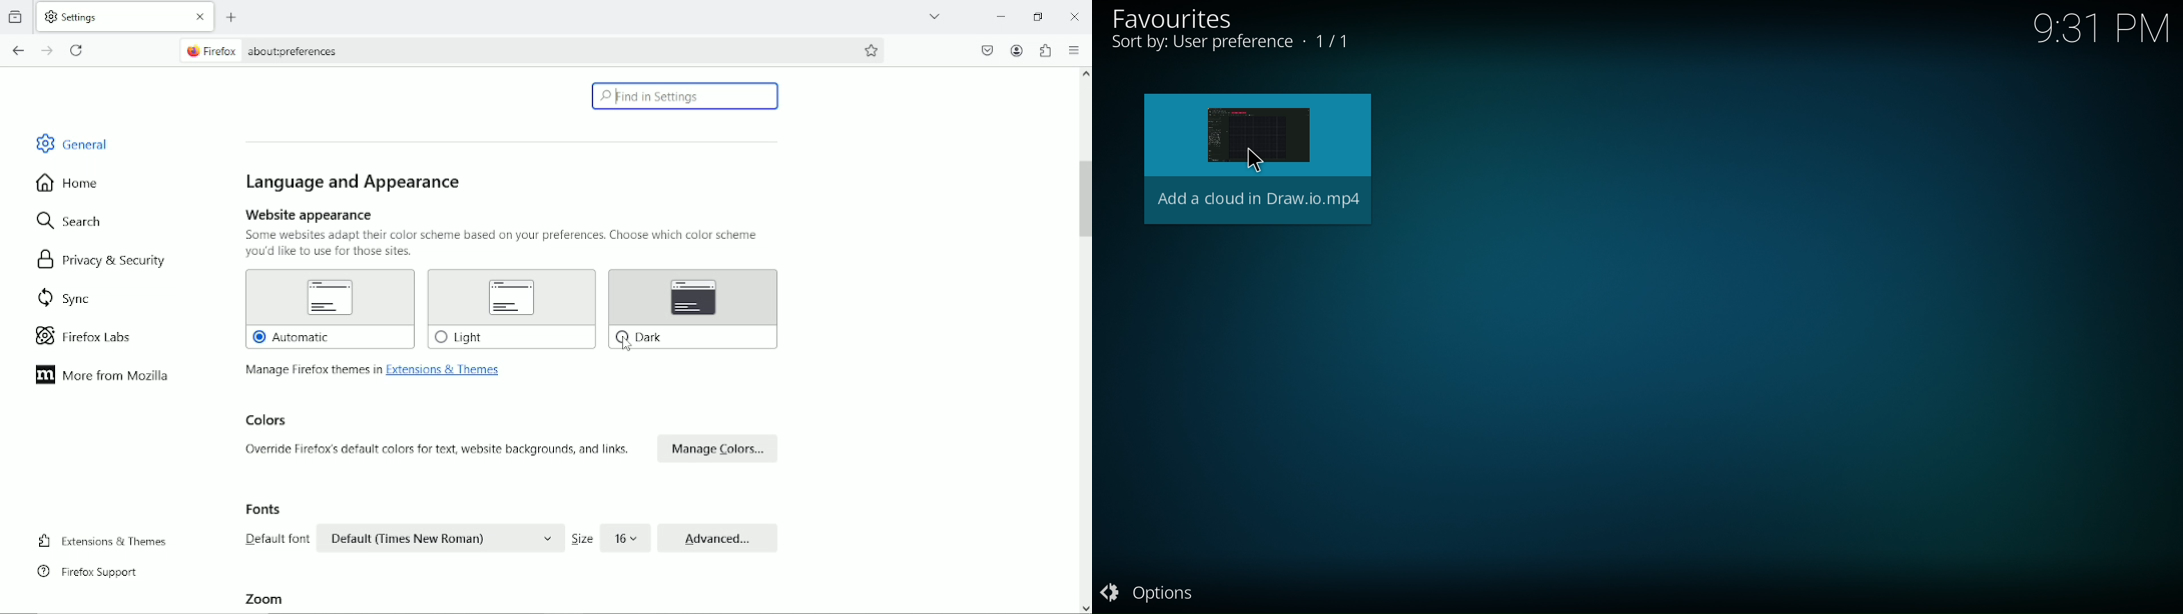  What do you see at coordinates (67, 299) in the screenshot?
I see `sync` at bounding box center [67, 299].